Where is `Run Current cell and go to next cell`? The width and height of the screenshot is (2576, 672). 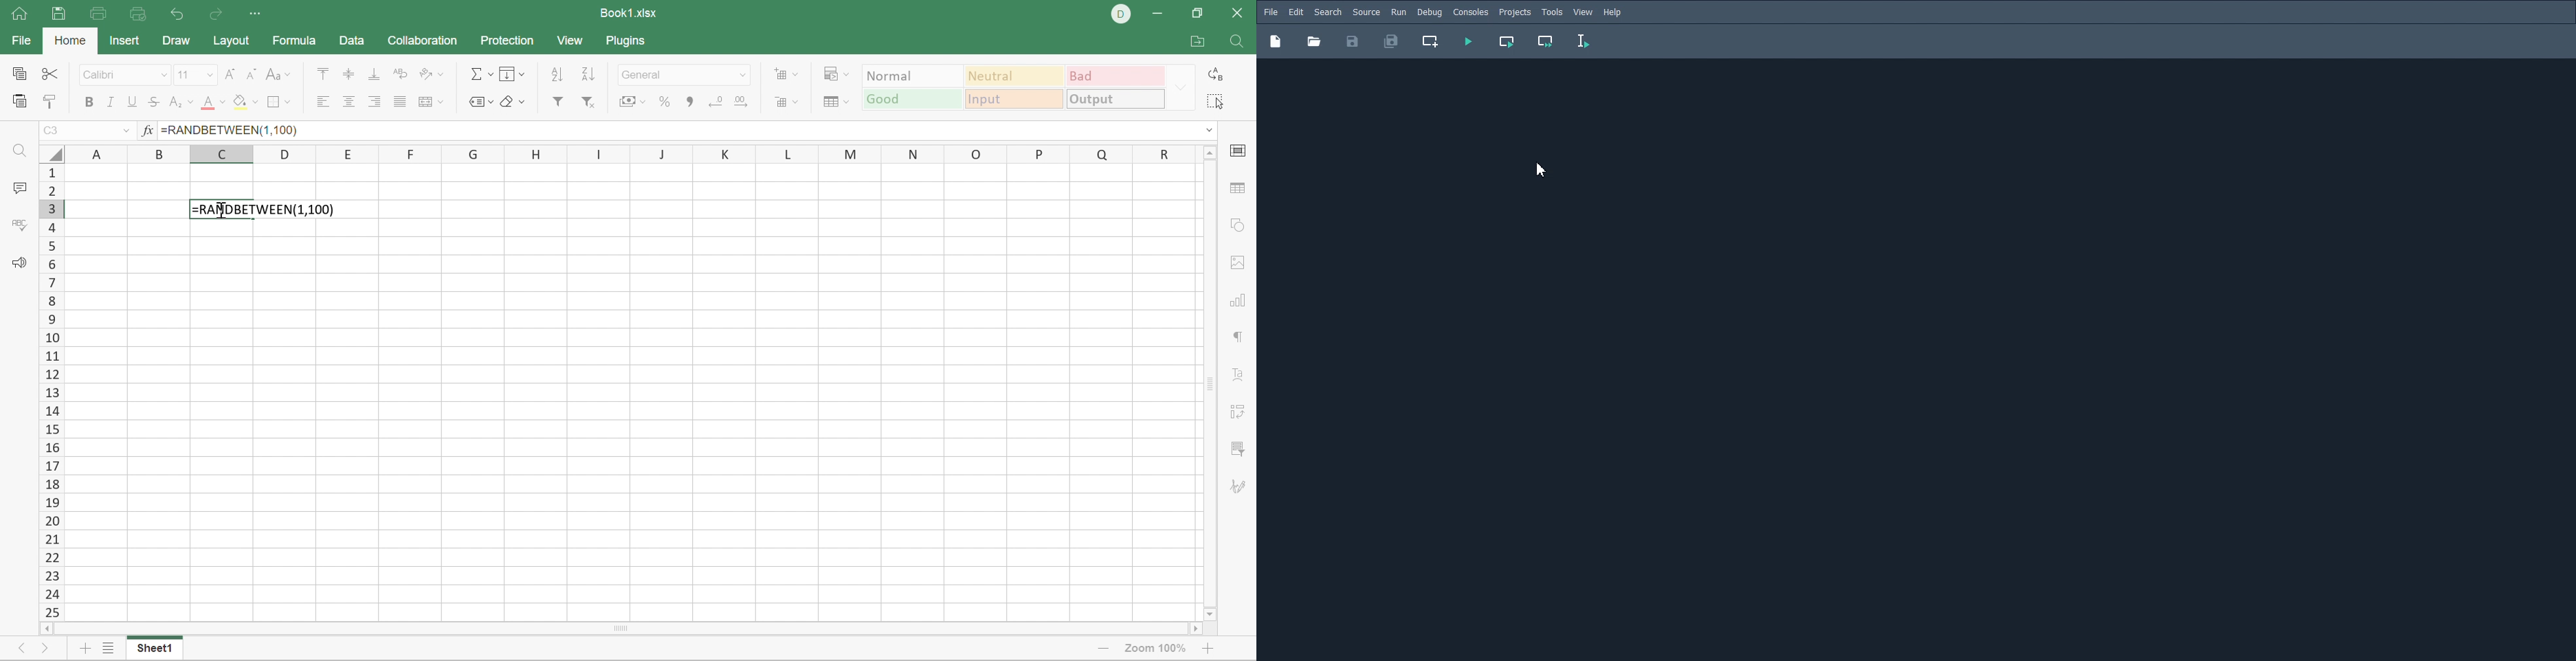 Run Current cell and go to next cell is located at coordinates (1544, 42).